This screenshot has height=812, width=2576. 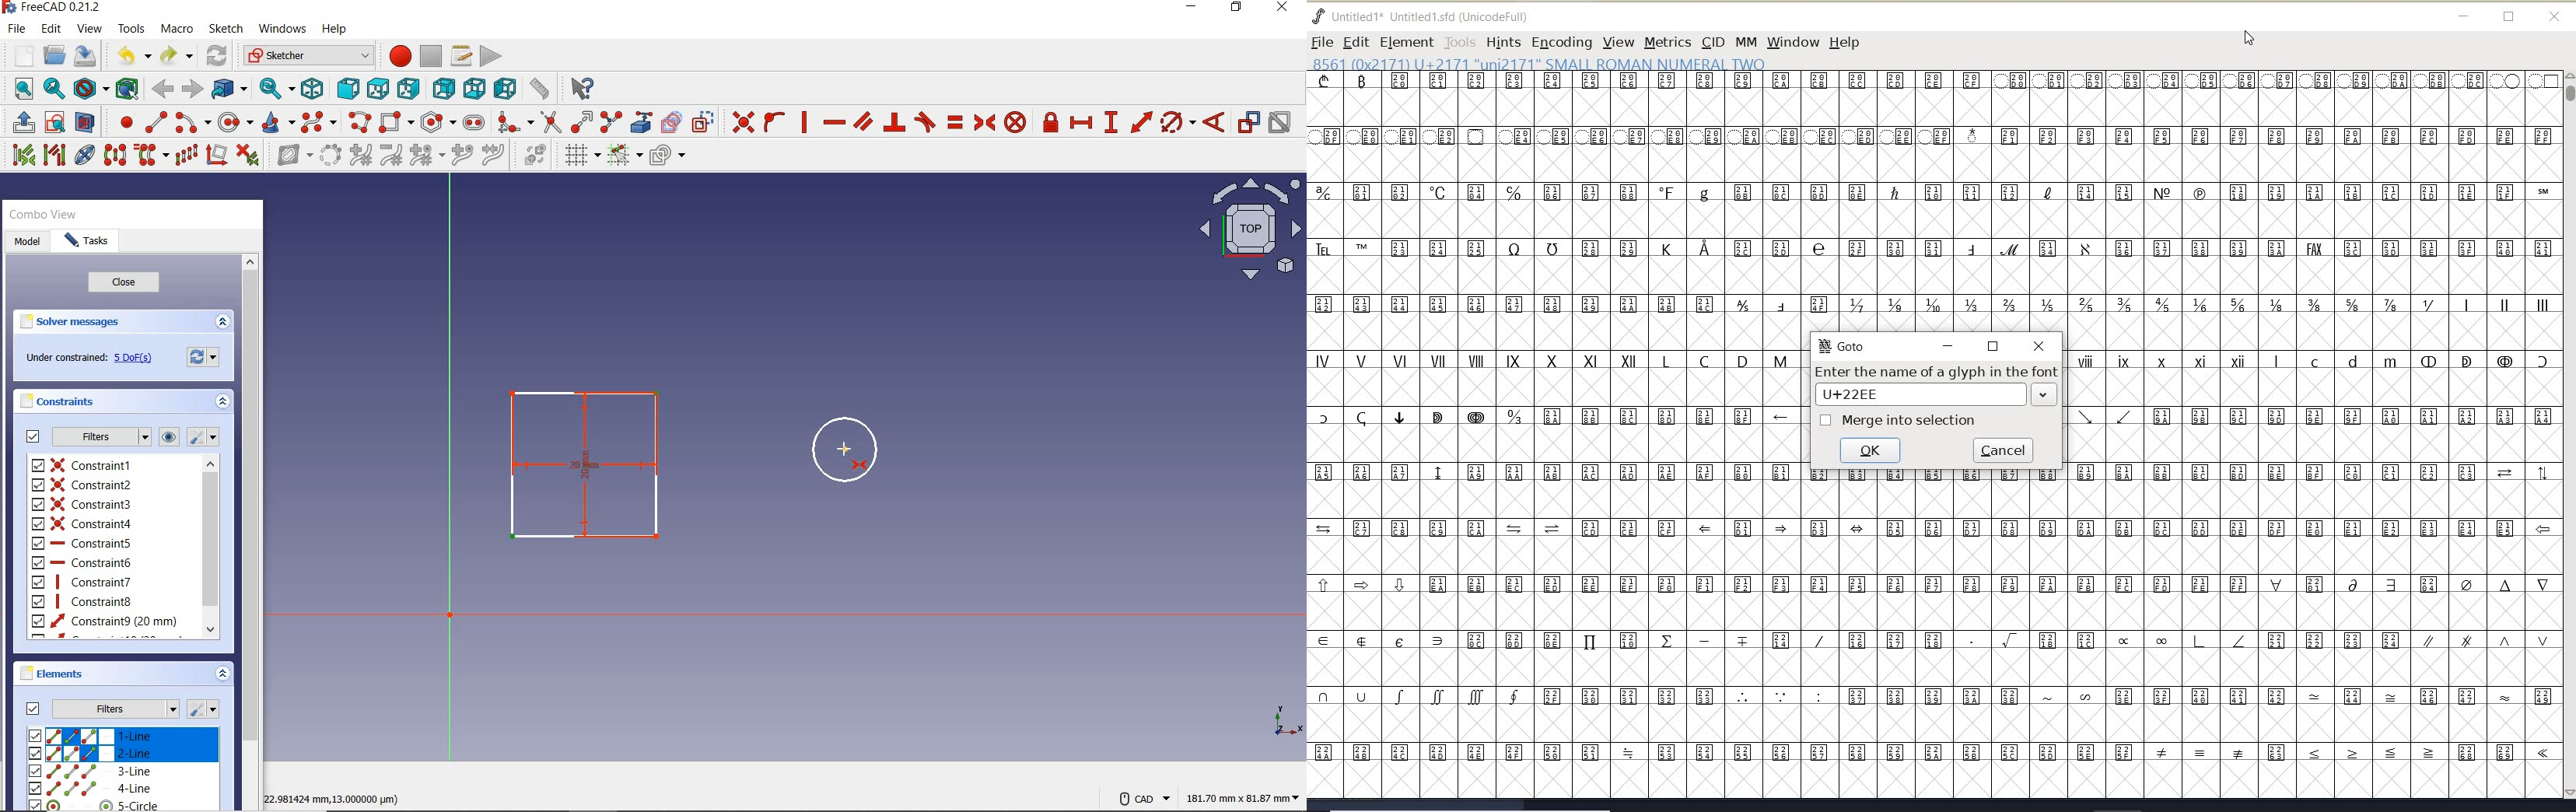 I want to click on constraint7, so click(x=82, y=582).